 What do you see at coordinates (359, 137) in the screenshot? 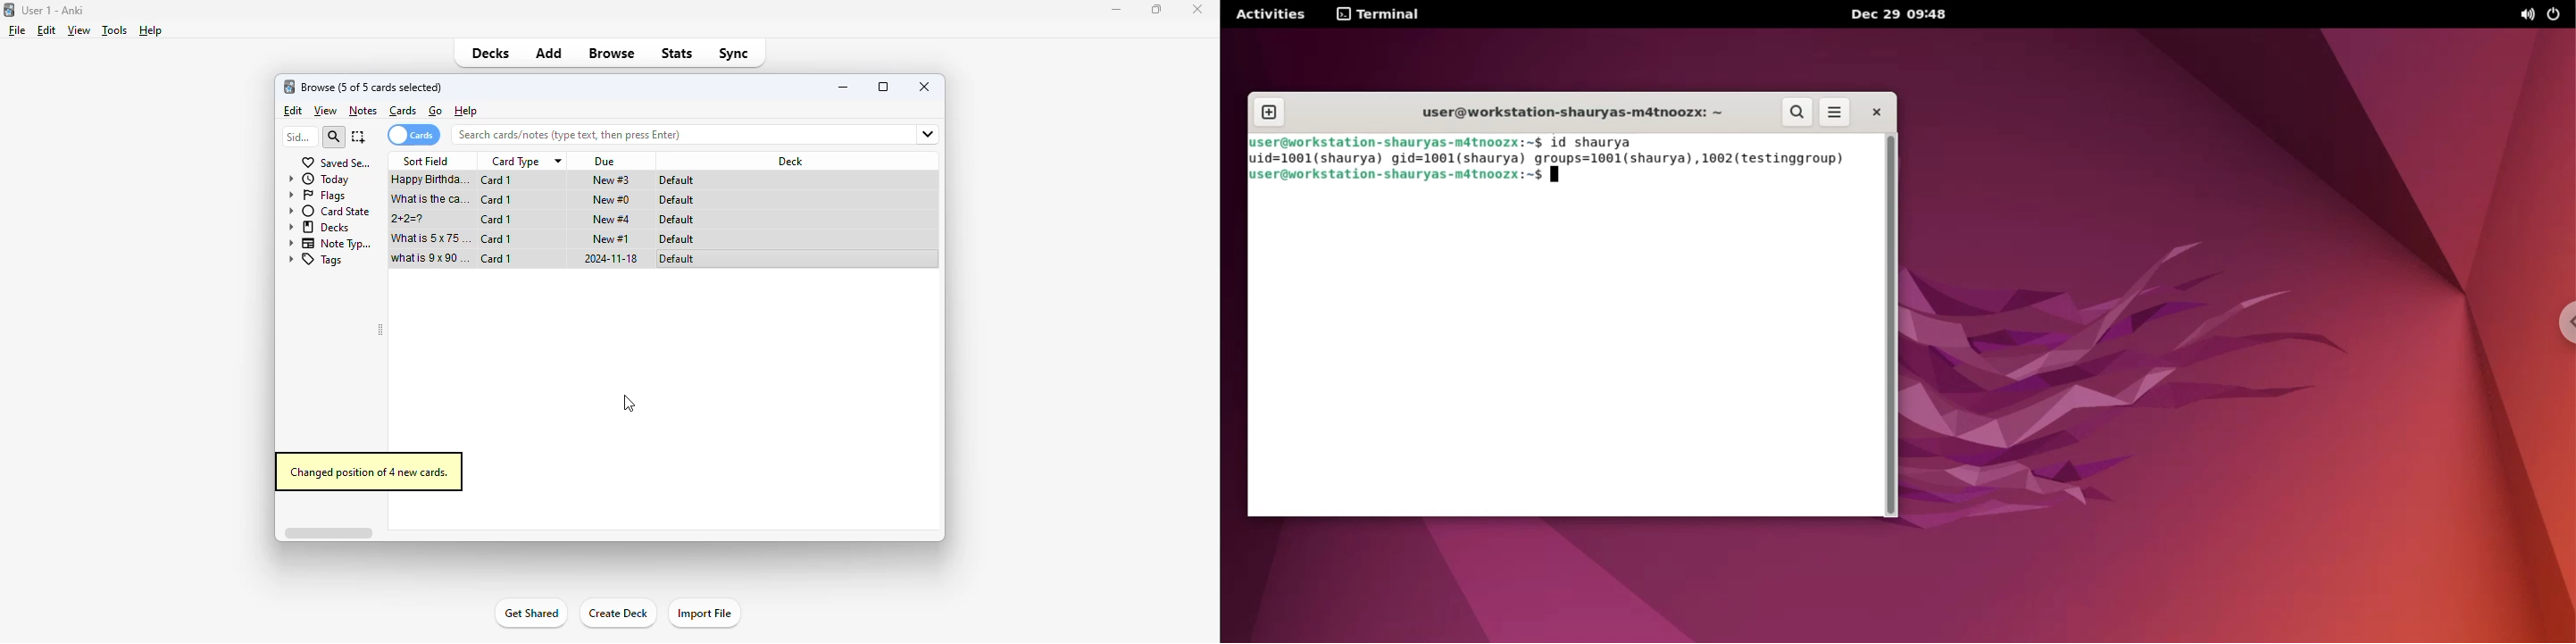
I see `select` at bounding box center [359, 137].